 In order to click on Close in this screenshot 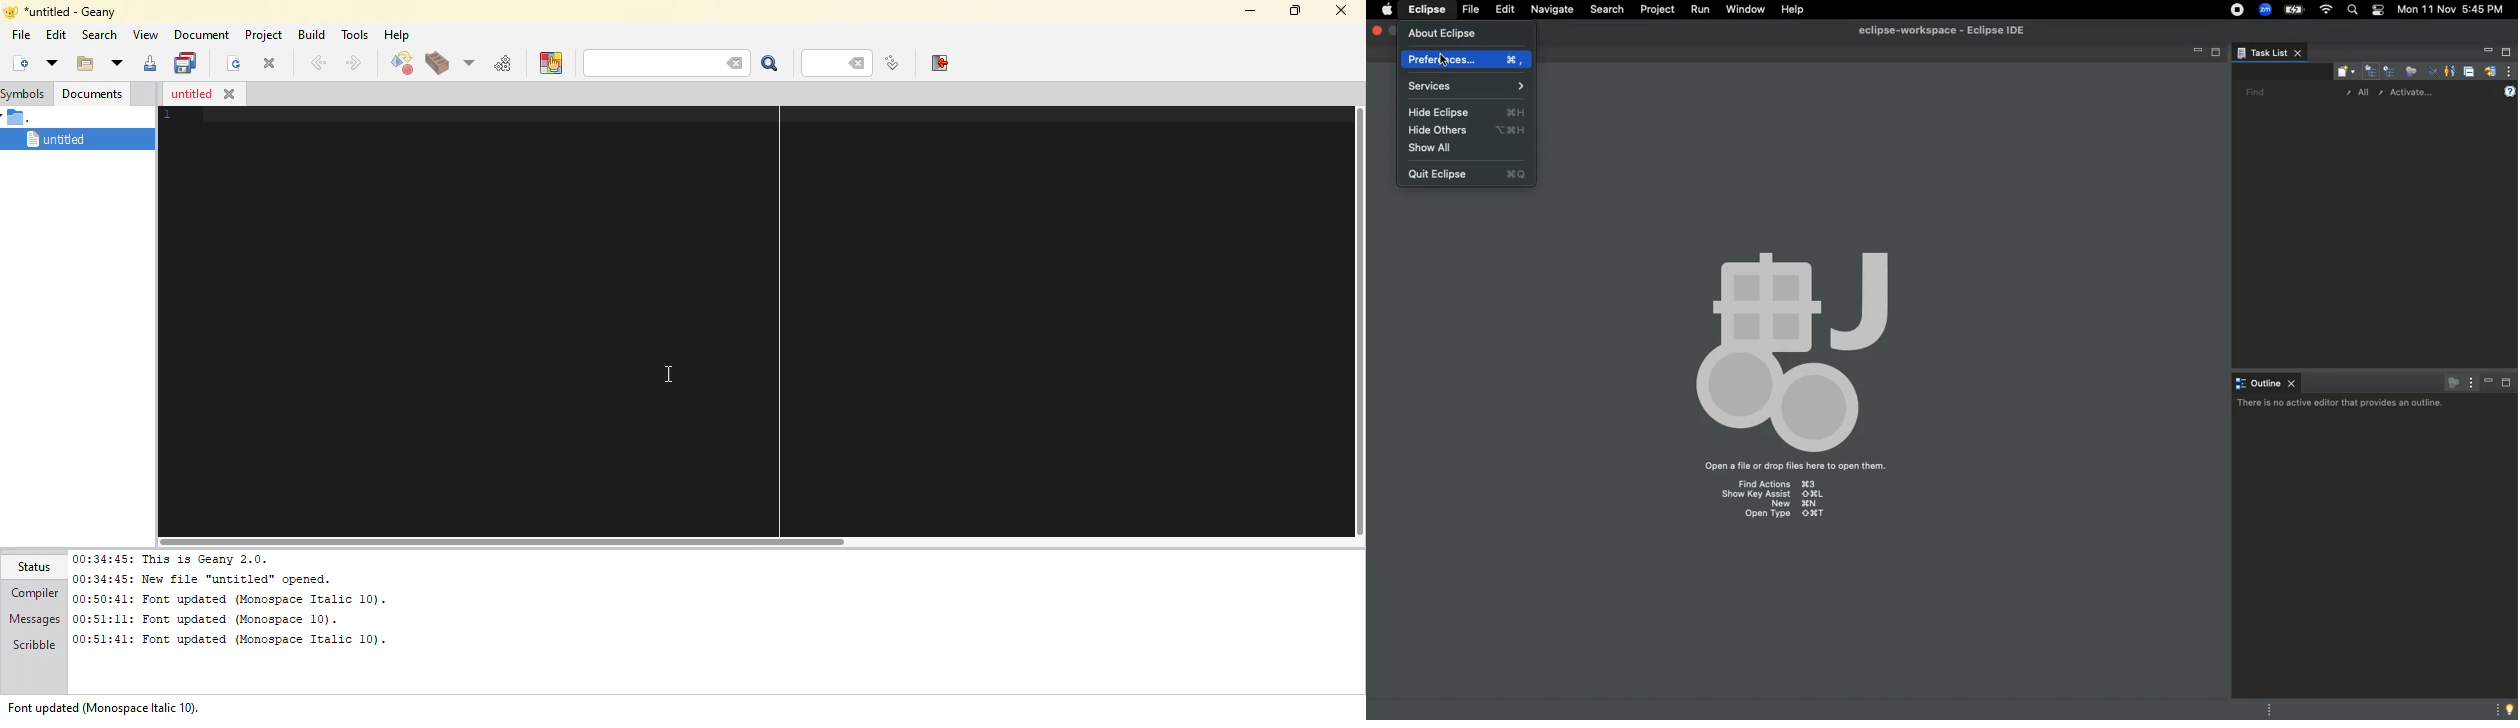, I will do `click(1376, 30)`.